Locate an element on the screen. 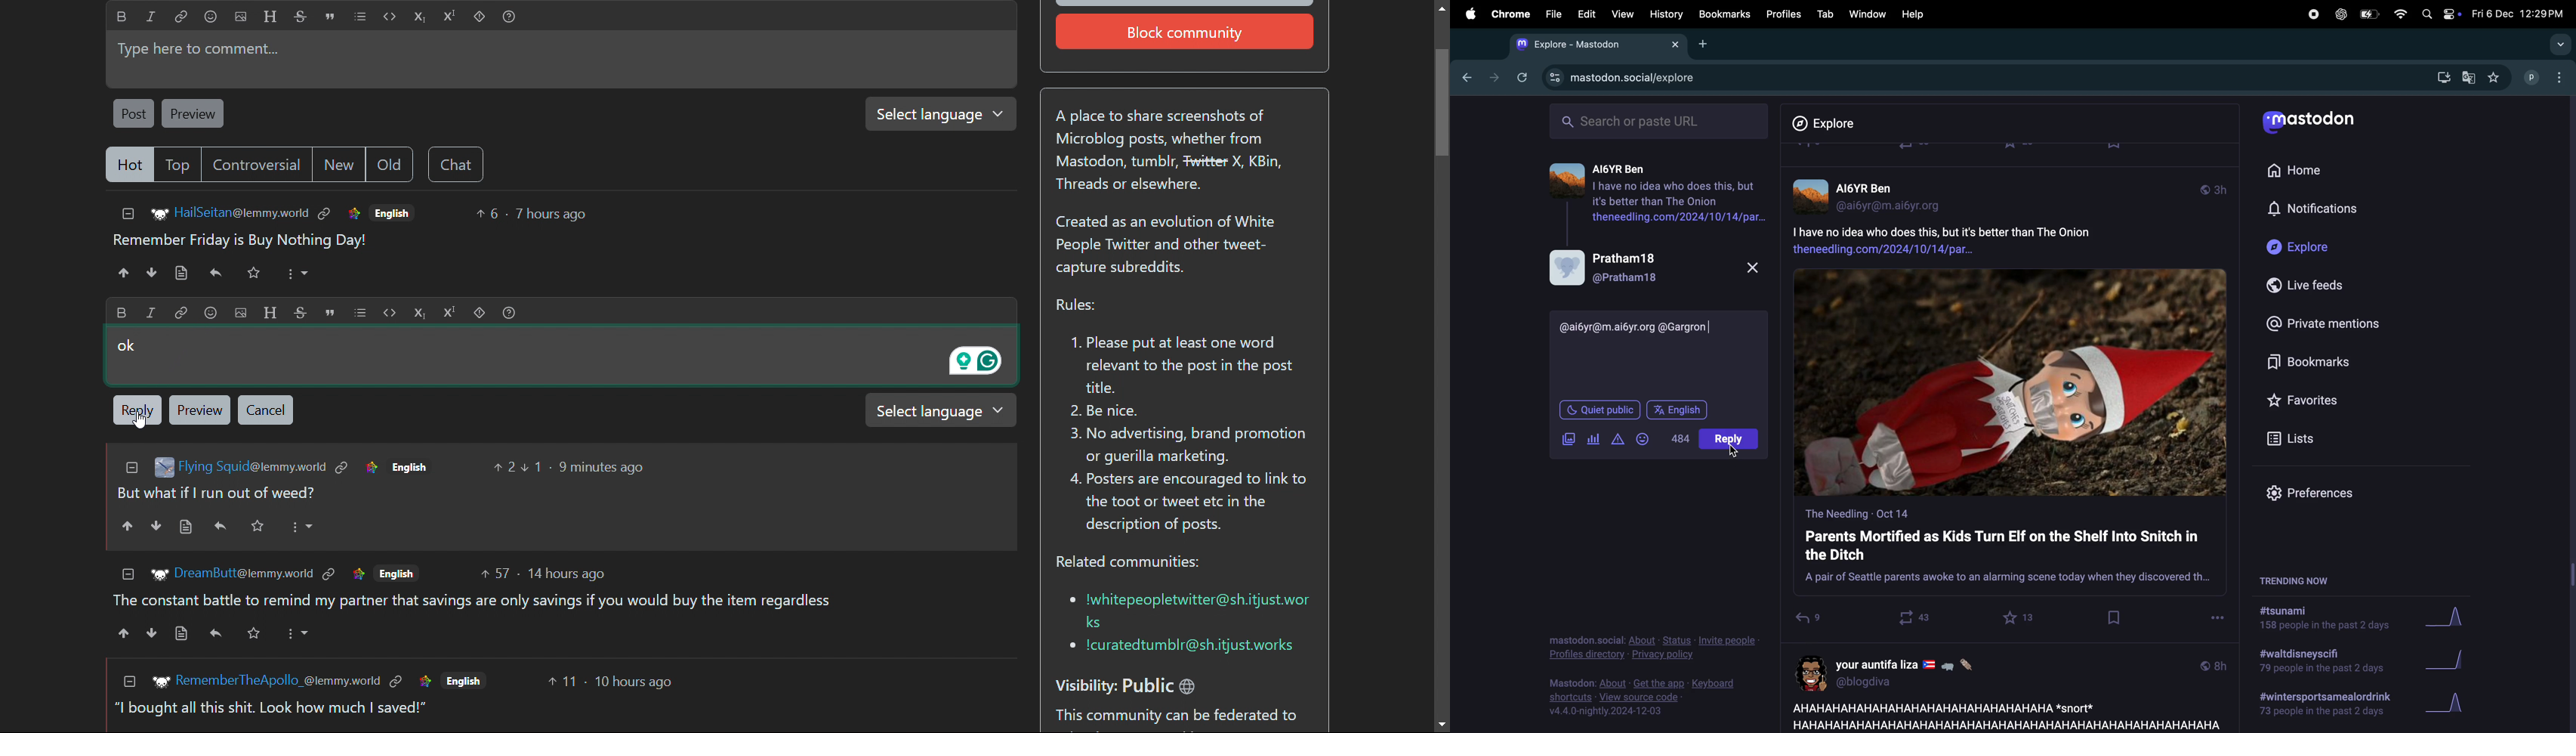 This screenshot has width=2576, height=756. user profile is located at coordinates (1901, 671).